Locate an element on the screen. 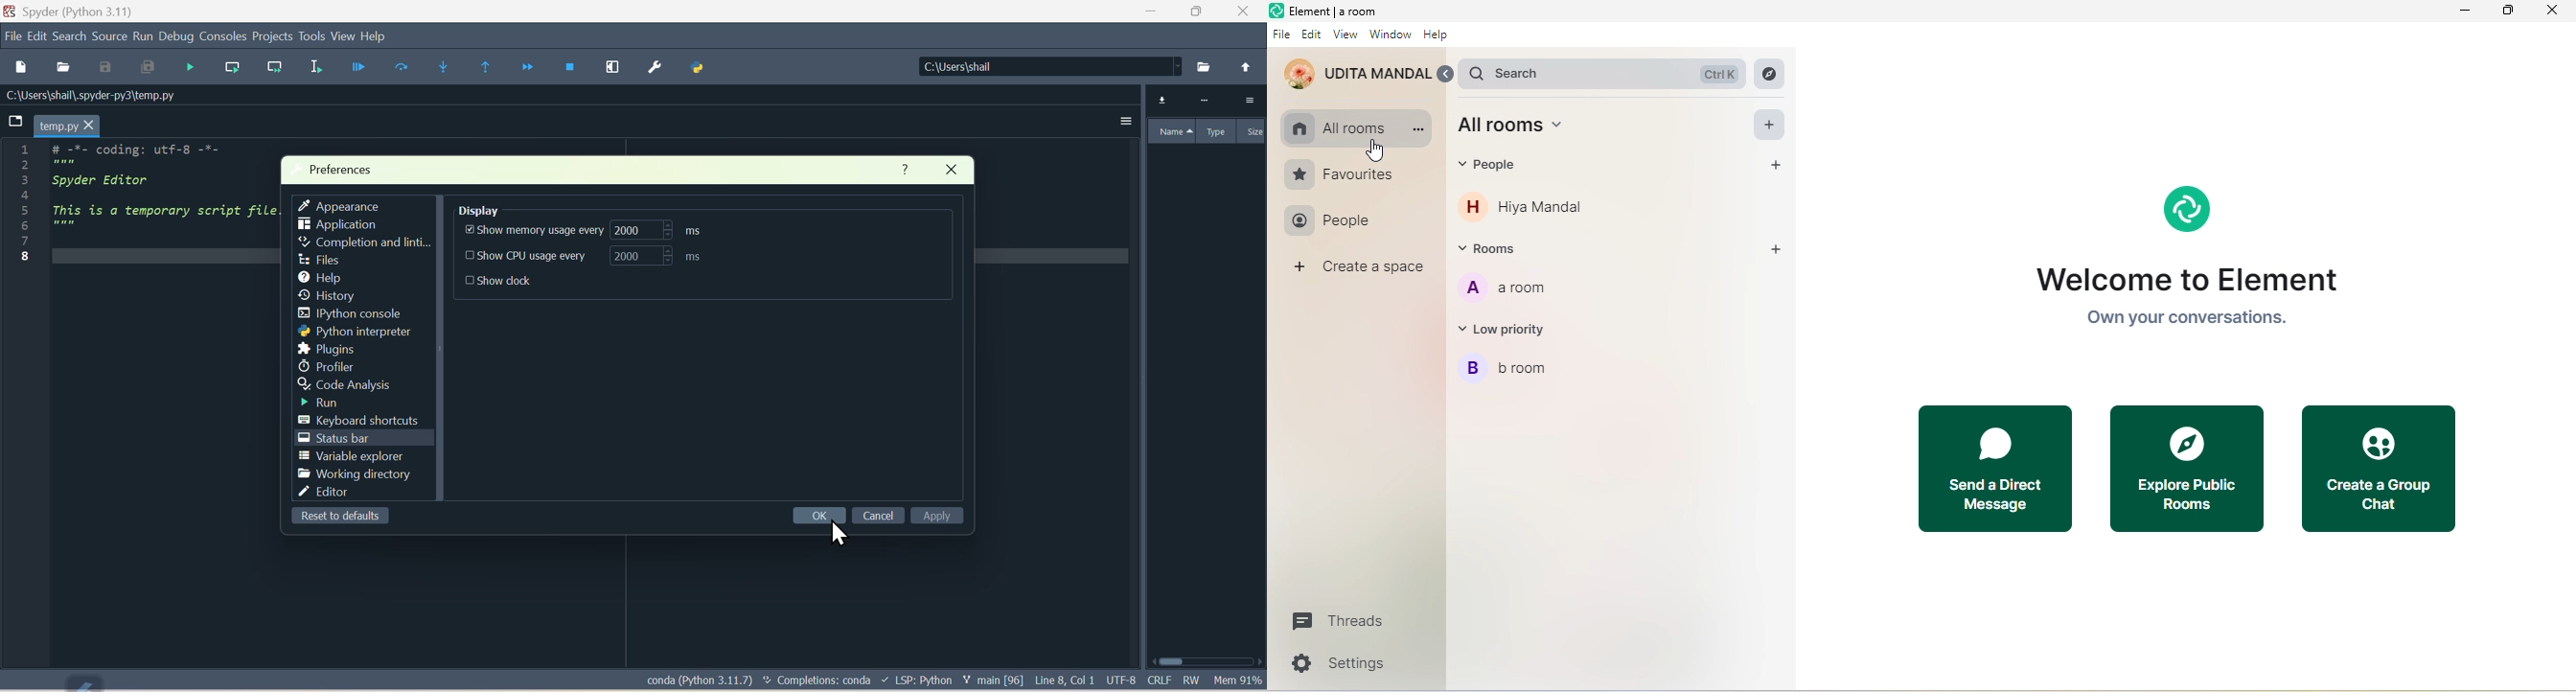  Add Rooms is located at coordinates (1779, 247).